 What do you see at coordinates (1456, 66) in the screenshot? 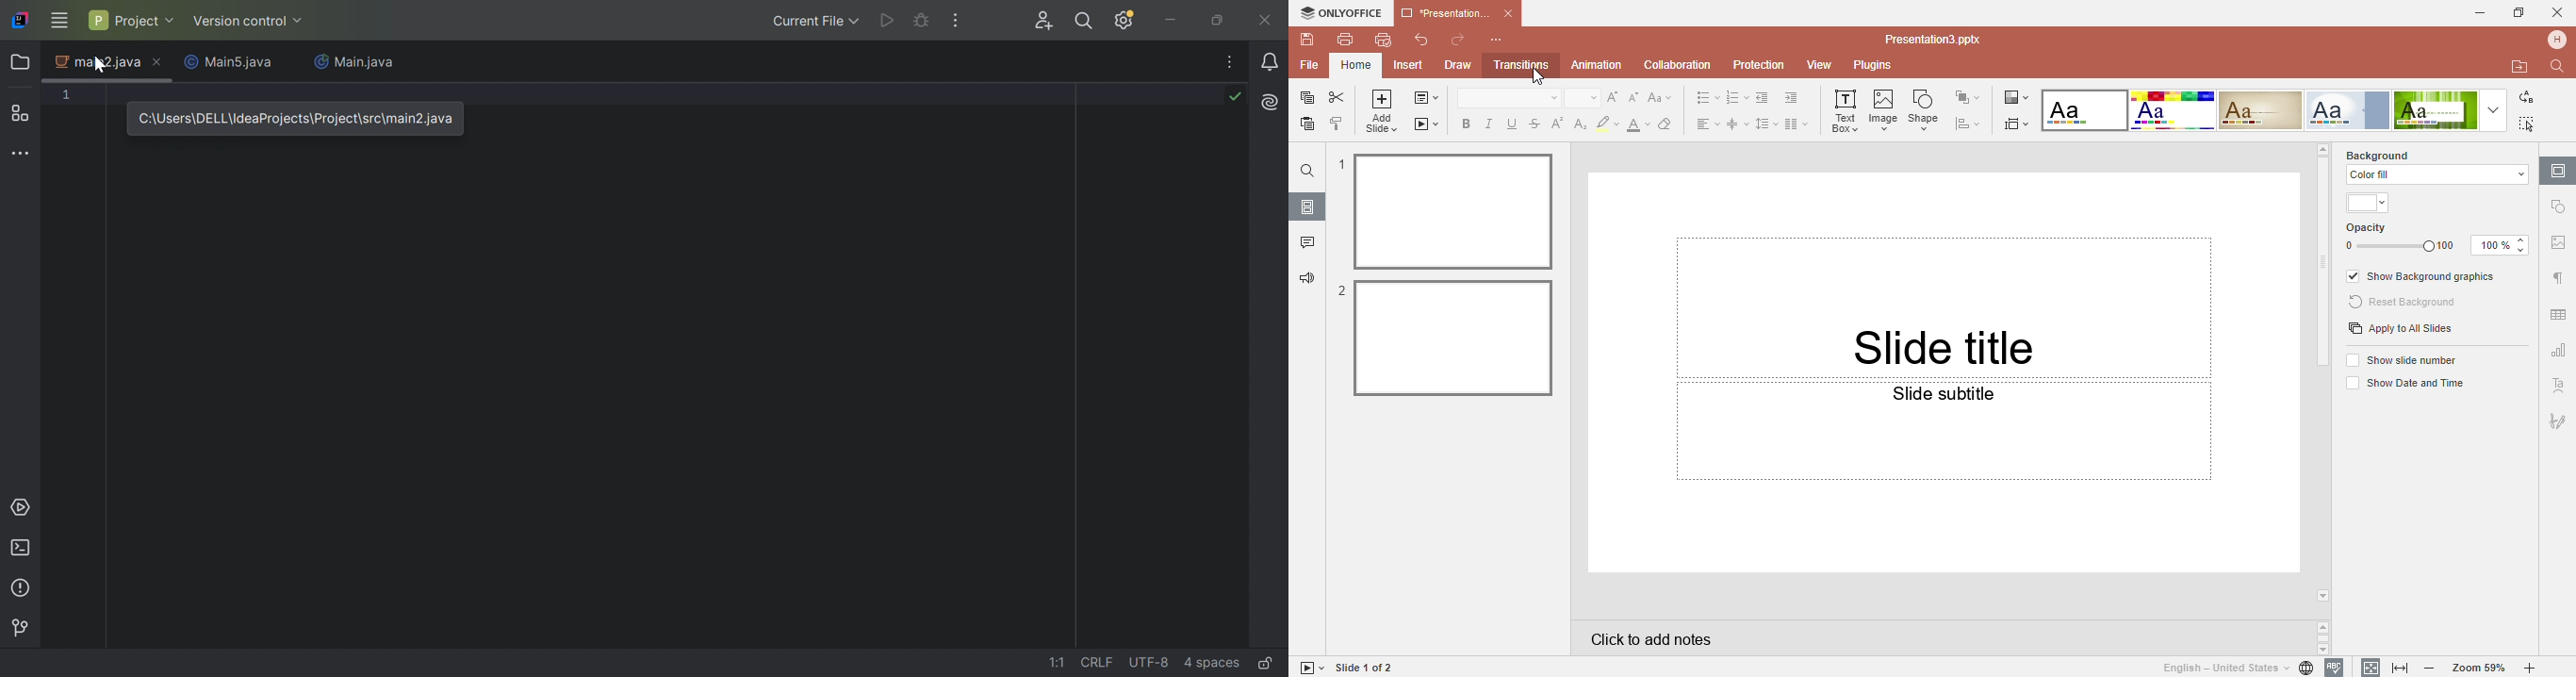
I see `Draw` at bounding box center [1456, 66].